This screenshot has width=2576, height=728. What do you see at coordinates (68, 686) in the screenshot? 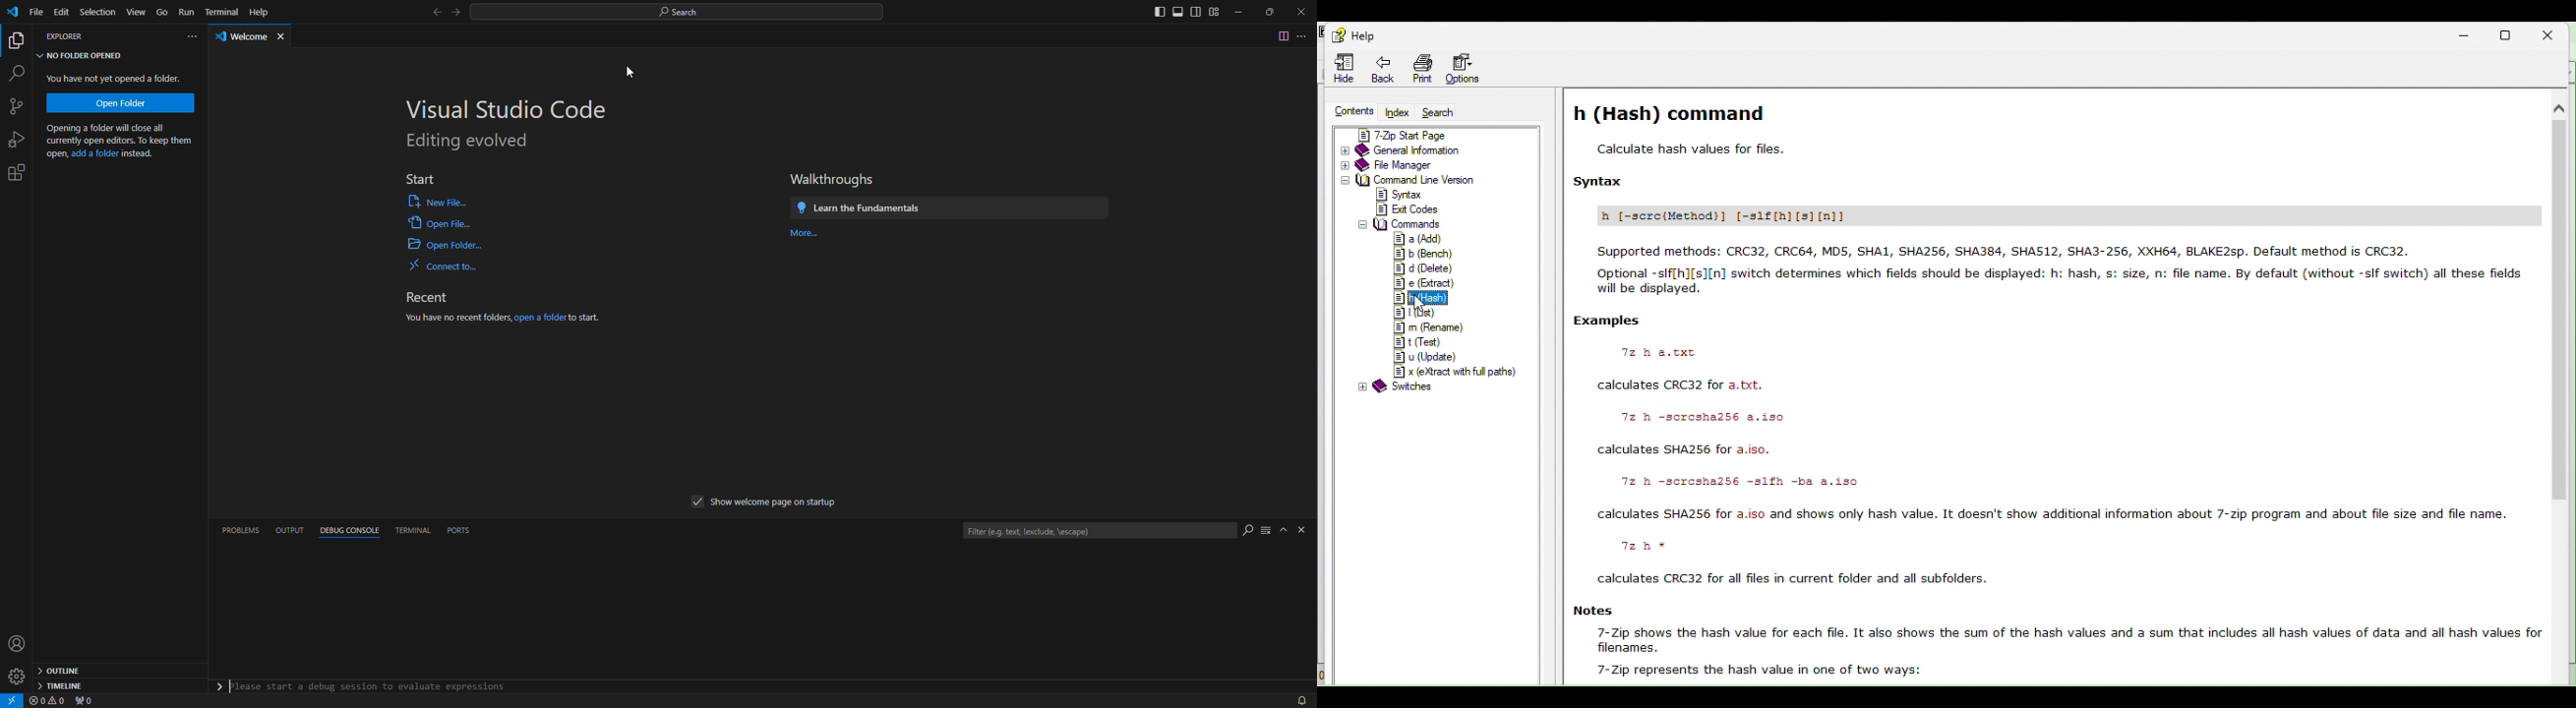
I see `timeline` at bounding box center [68, 686].